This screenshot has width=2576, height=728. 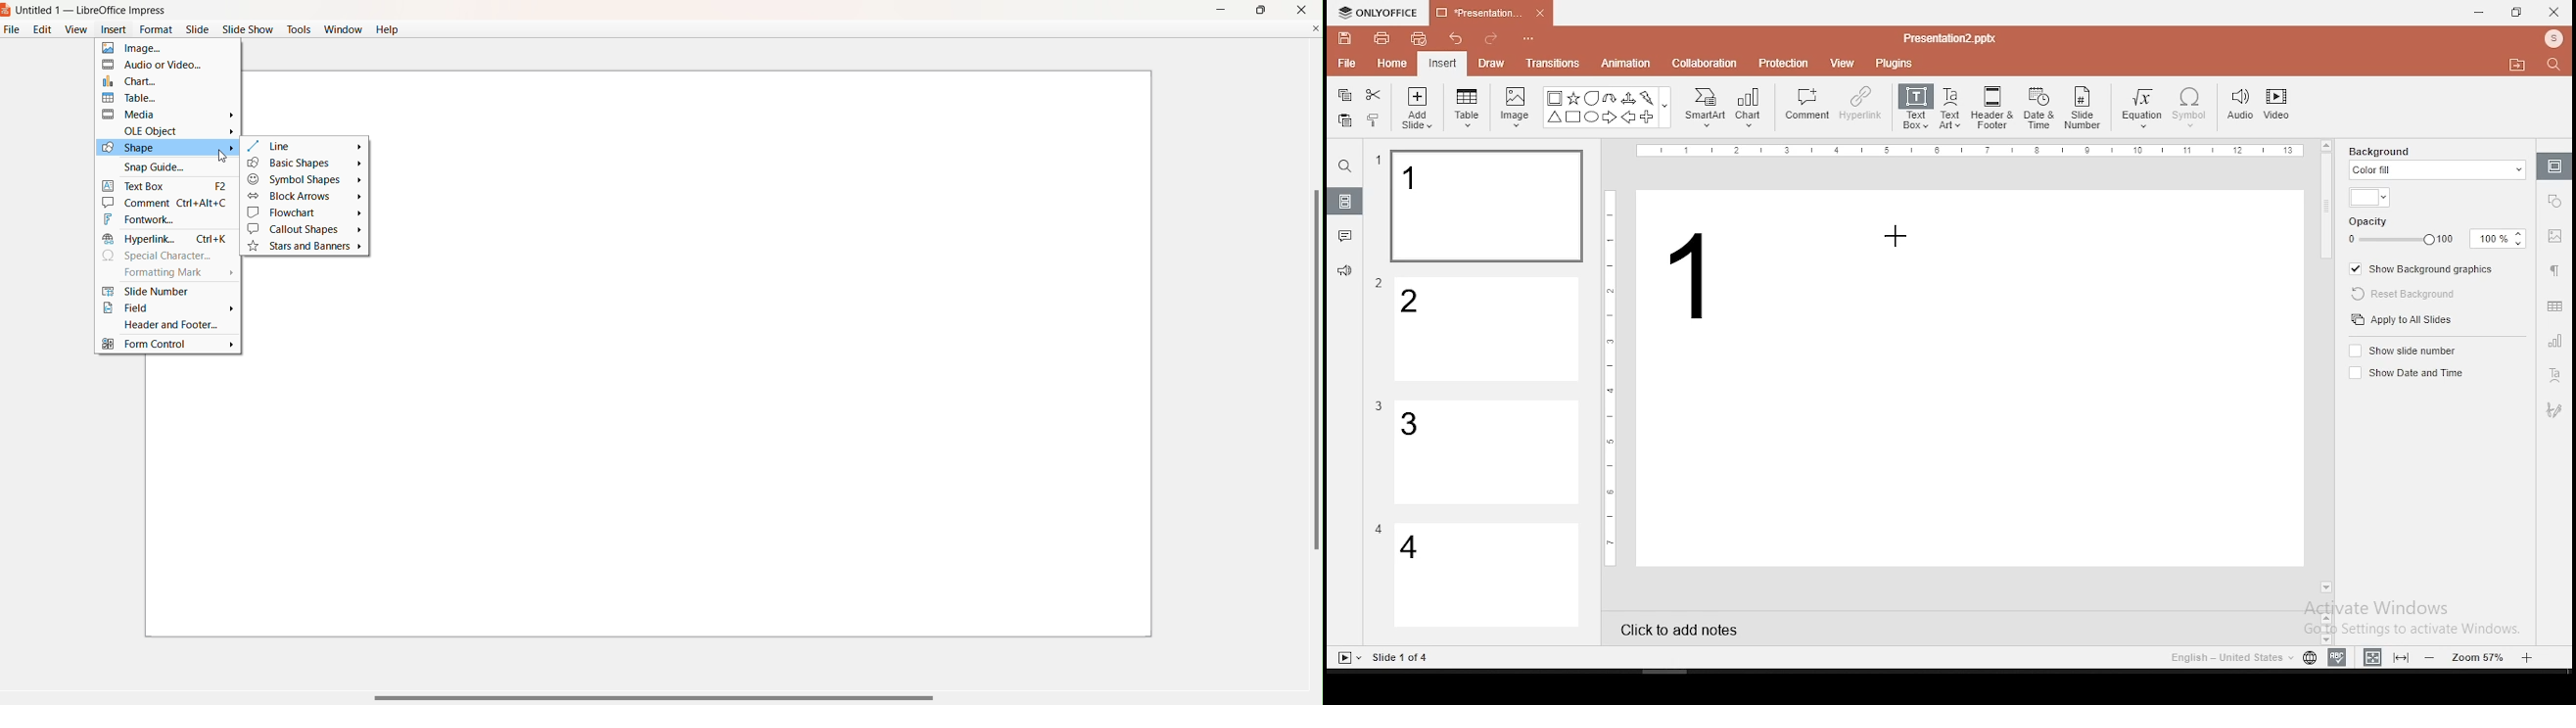 What do you see at coordinates (1974, 152) in the screenshot?
I see `` at bounding box center [1974, 152].